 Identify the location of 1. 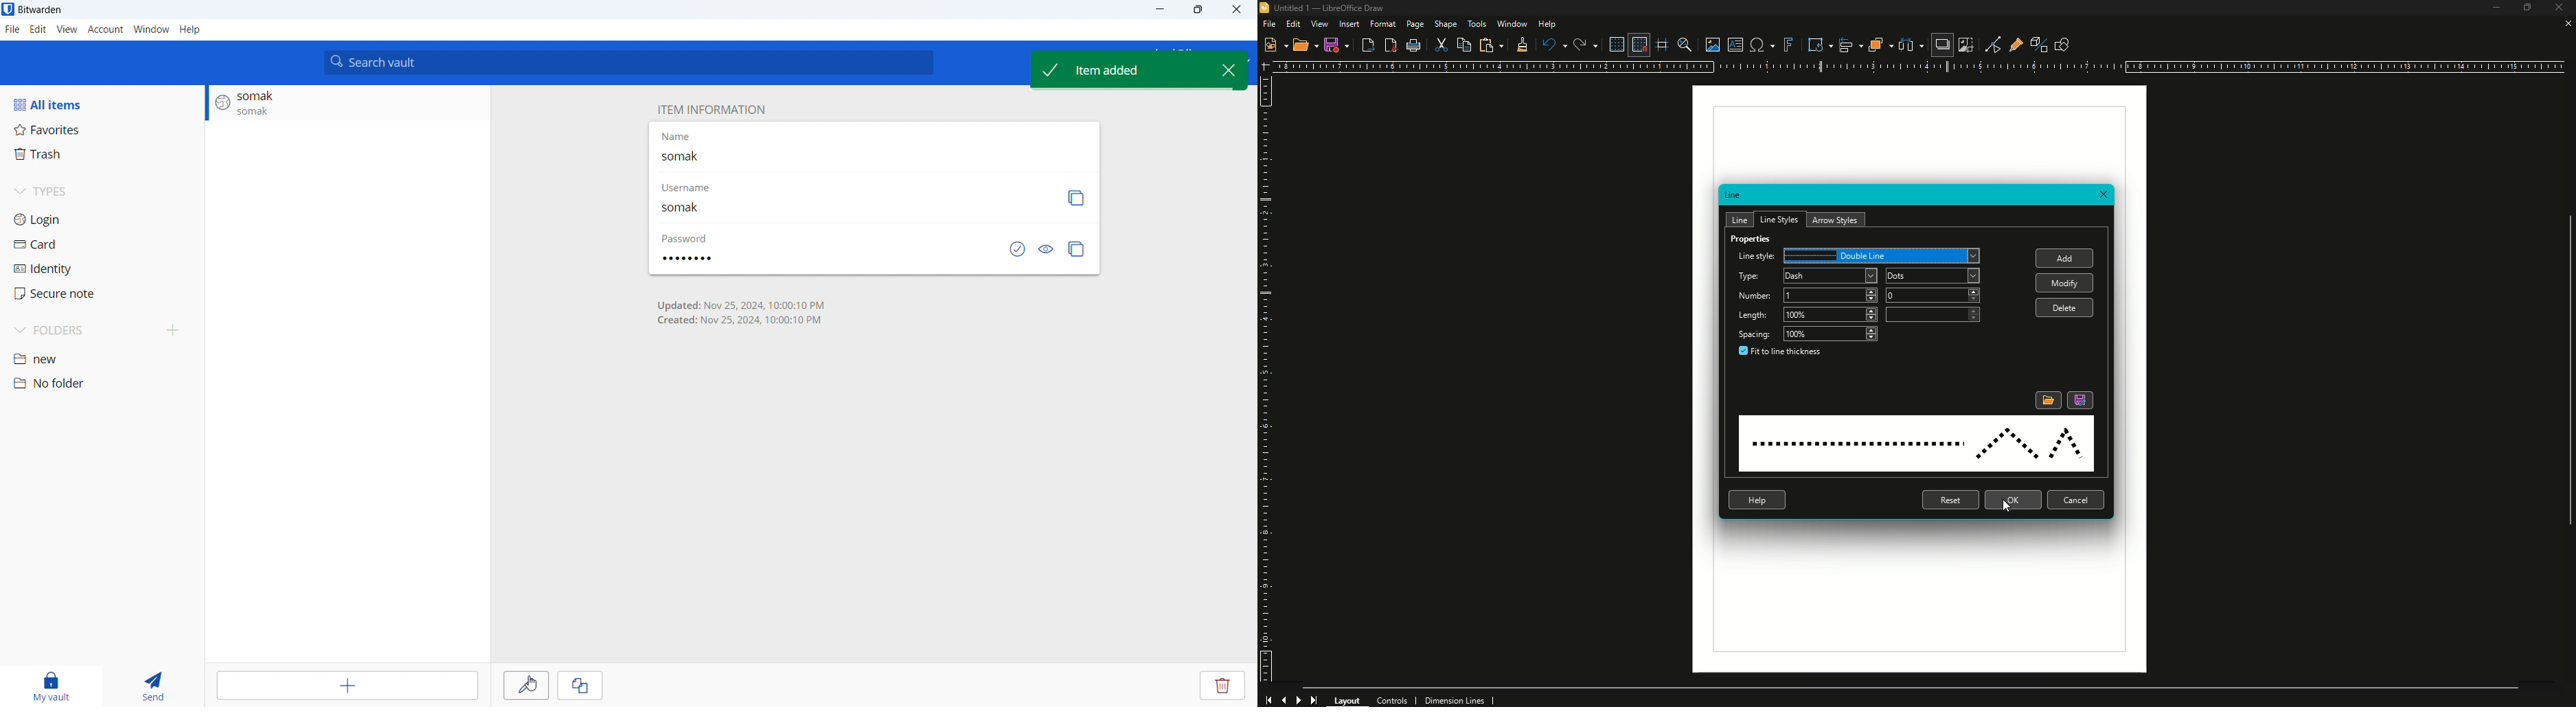
(1830, 294).